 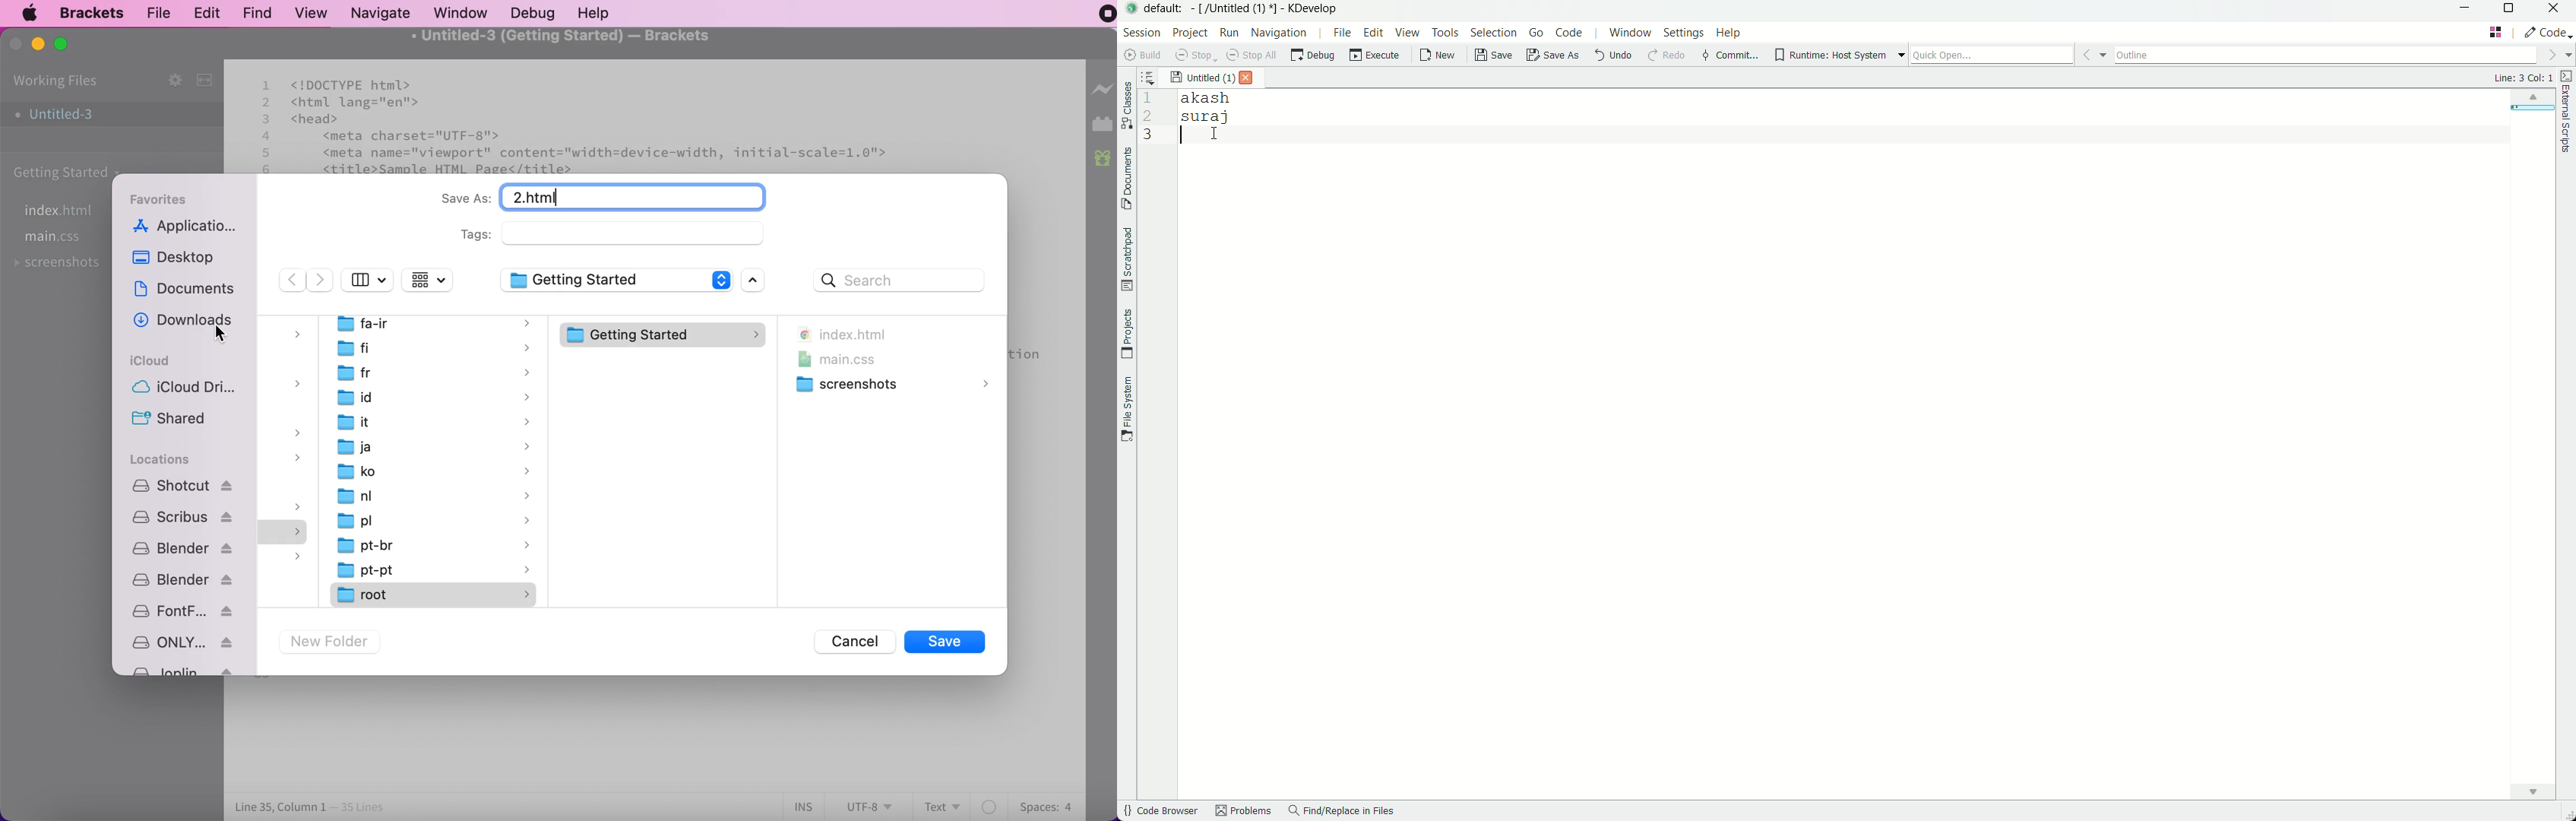 I want to click on view, so click(x=313, y=12).